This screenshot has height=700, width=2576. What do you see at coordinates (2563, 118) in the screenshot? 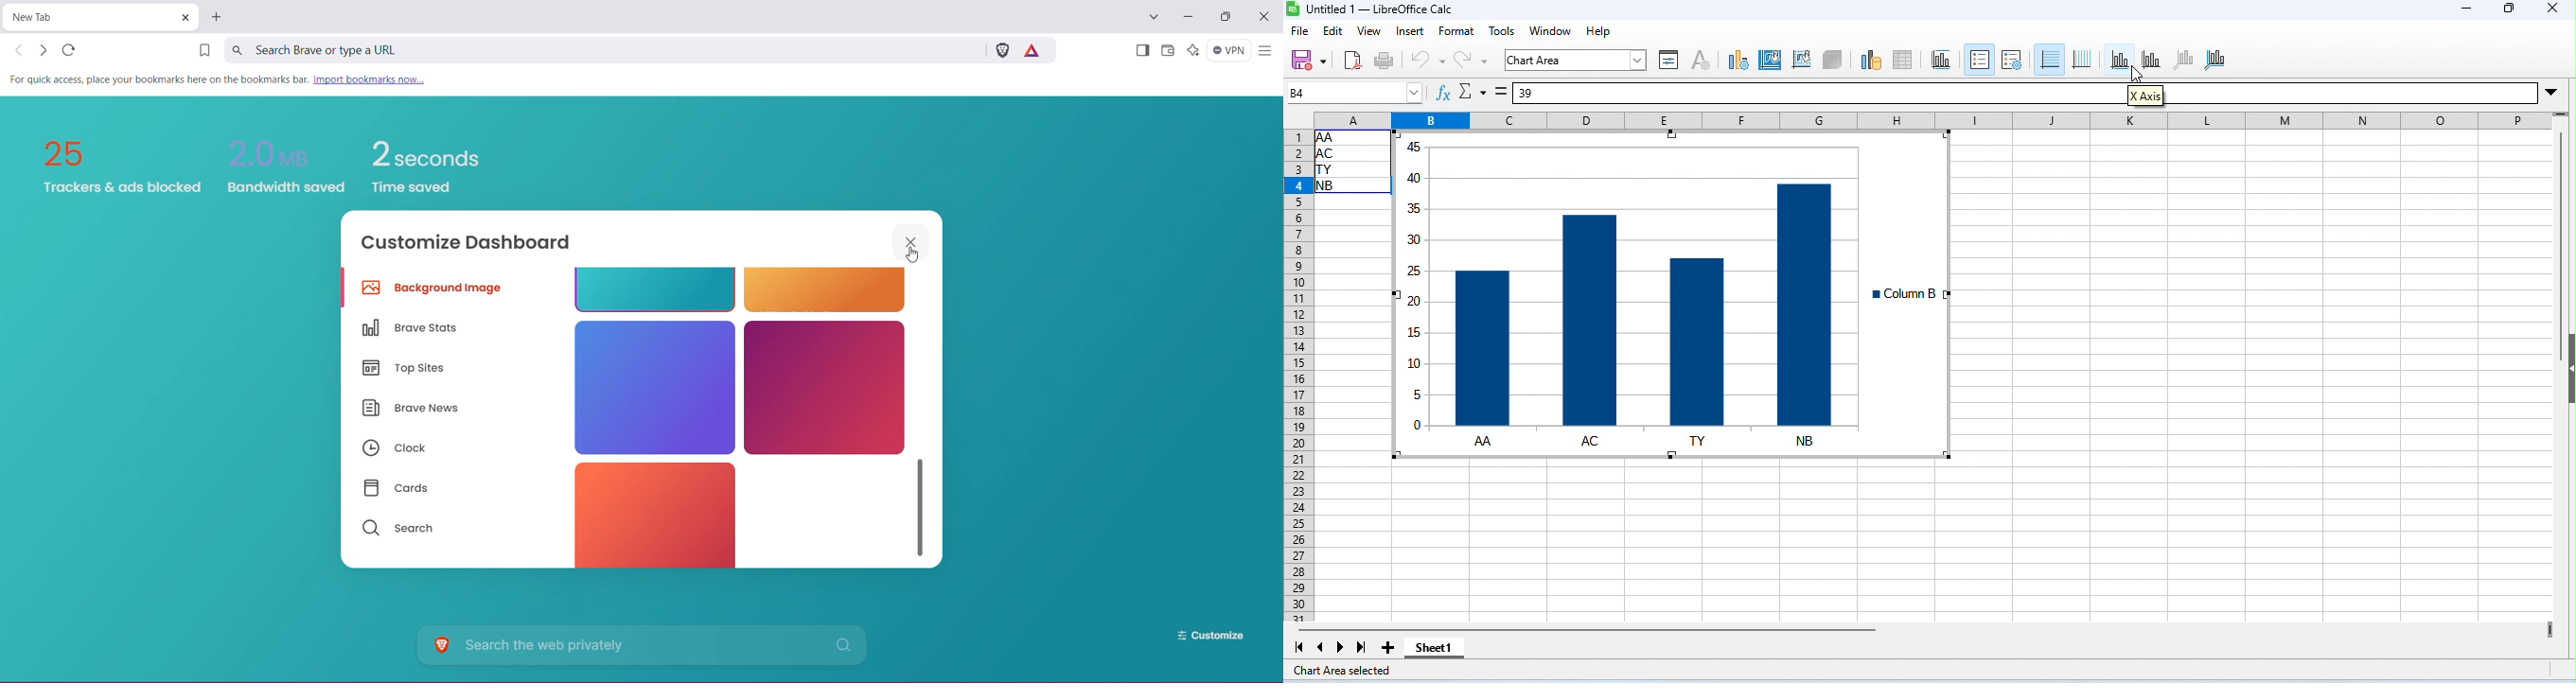
I see `drag to view rows` at bounding box center [2563, 118].